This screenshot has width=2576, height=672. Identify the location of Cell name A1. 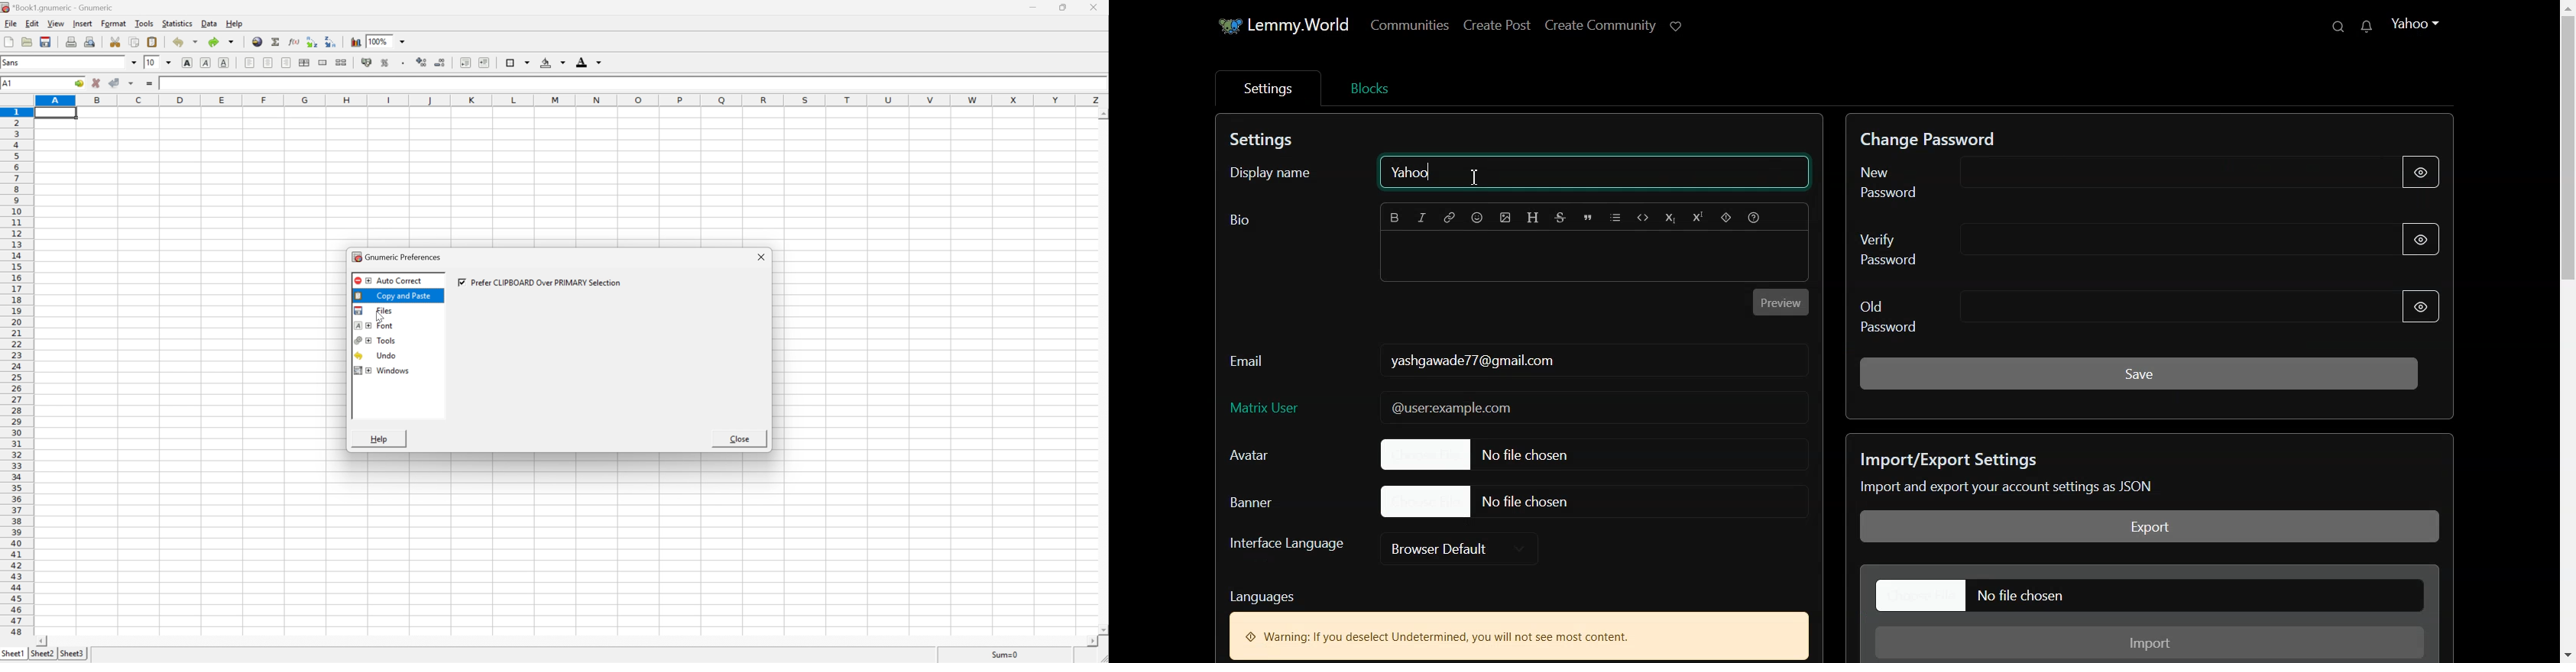
(30, 83).